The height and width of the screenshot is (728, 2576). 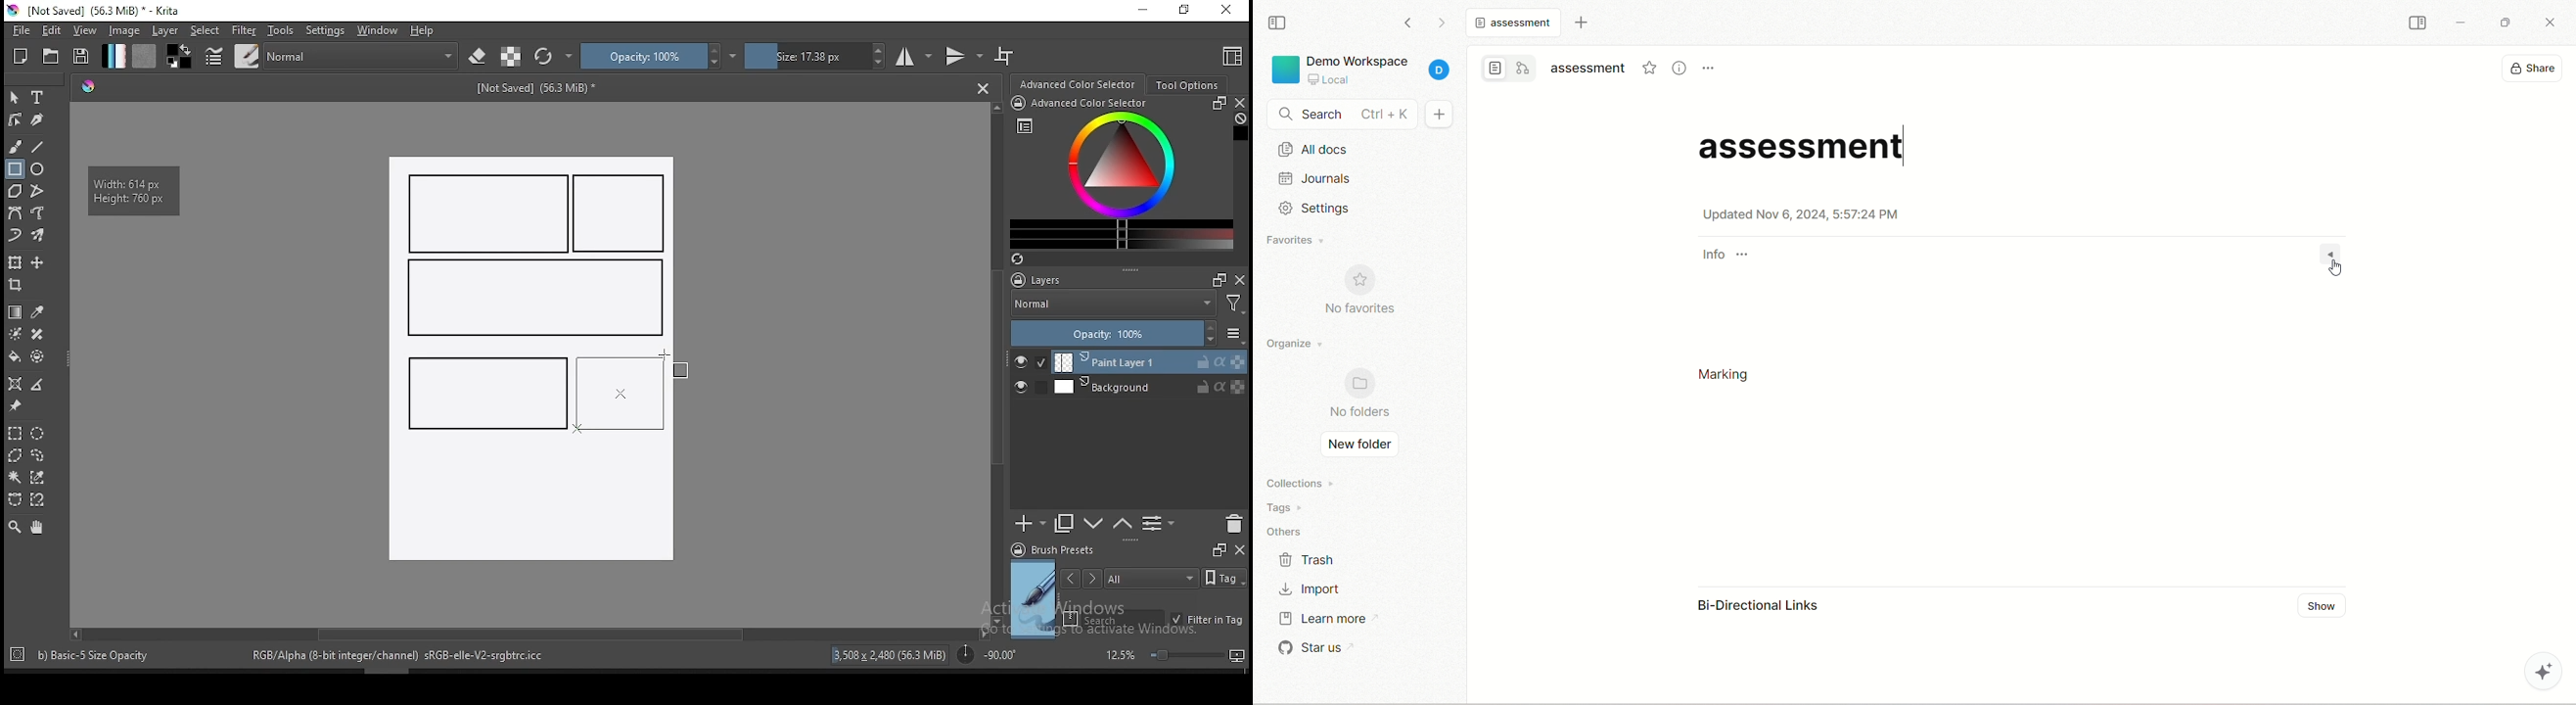 I want to click on select shapes tool, so click(x=15, y=97).